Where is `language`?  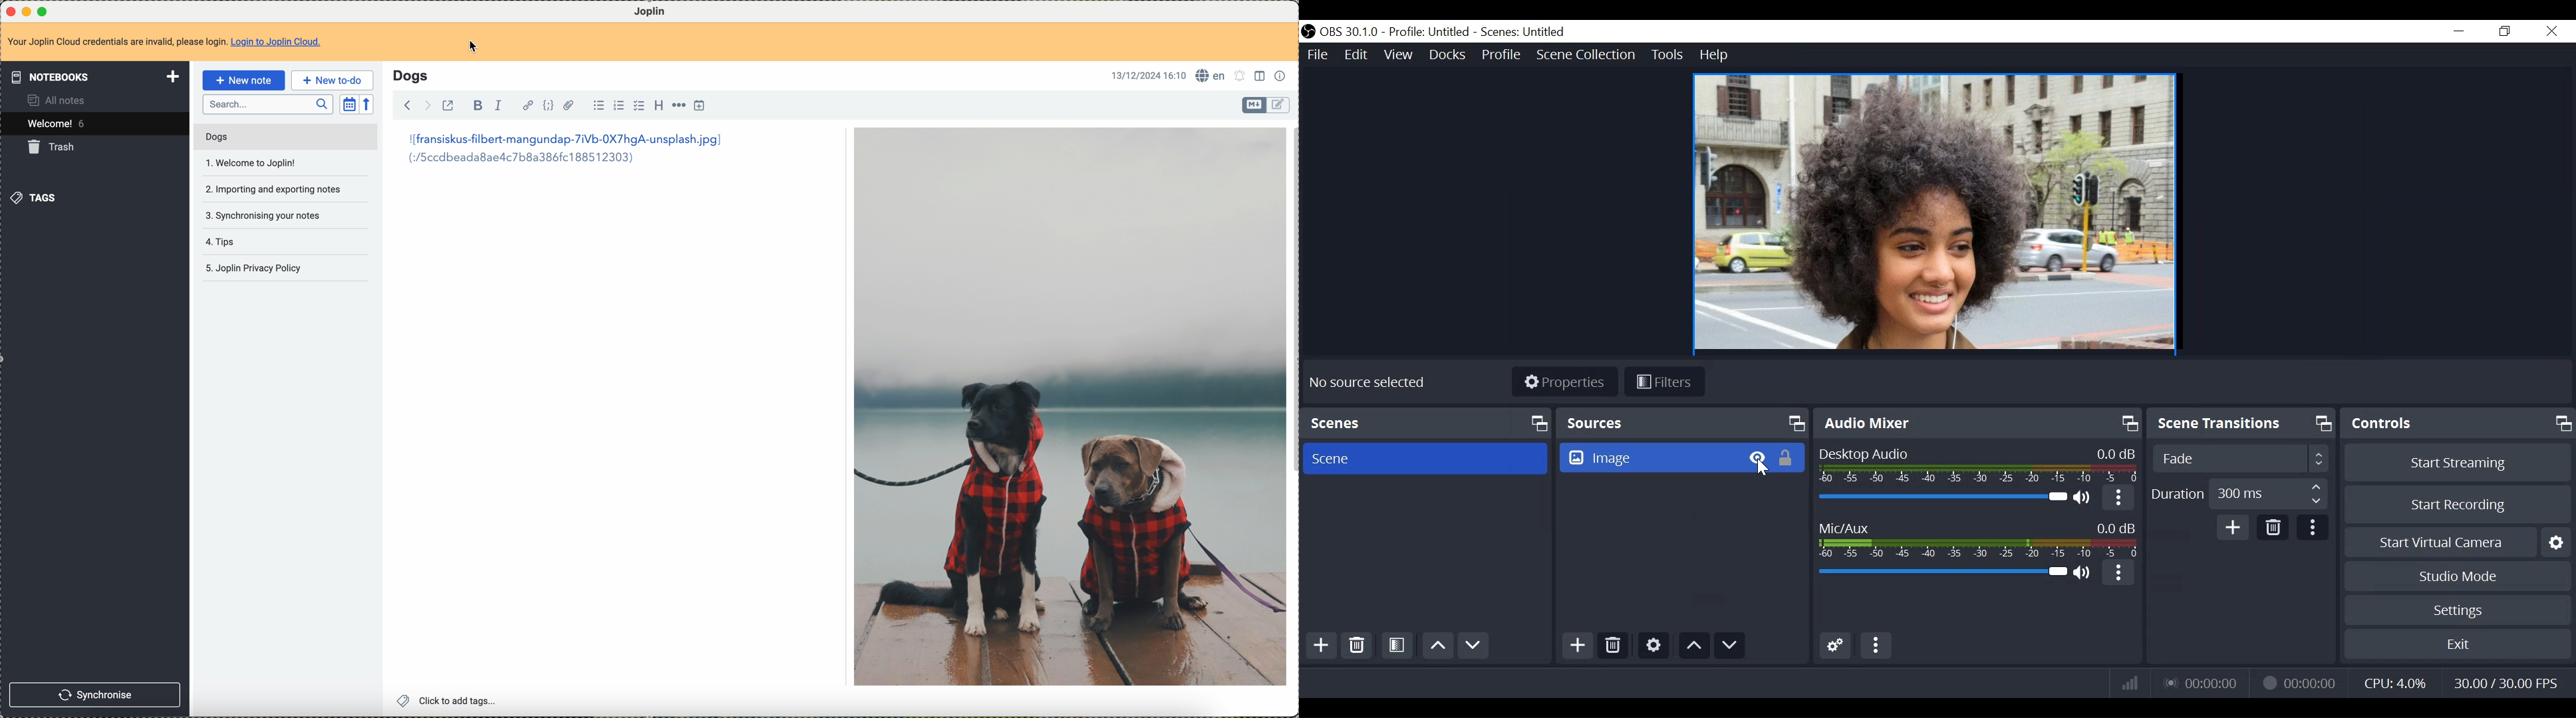
language is located at coordinates (1211, 75).